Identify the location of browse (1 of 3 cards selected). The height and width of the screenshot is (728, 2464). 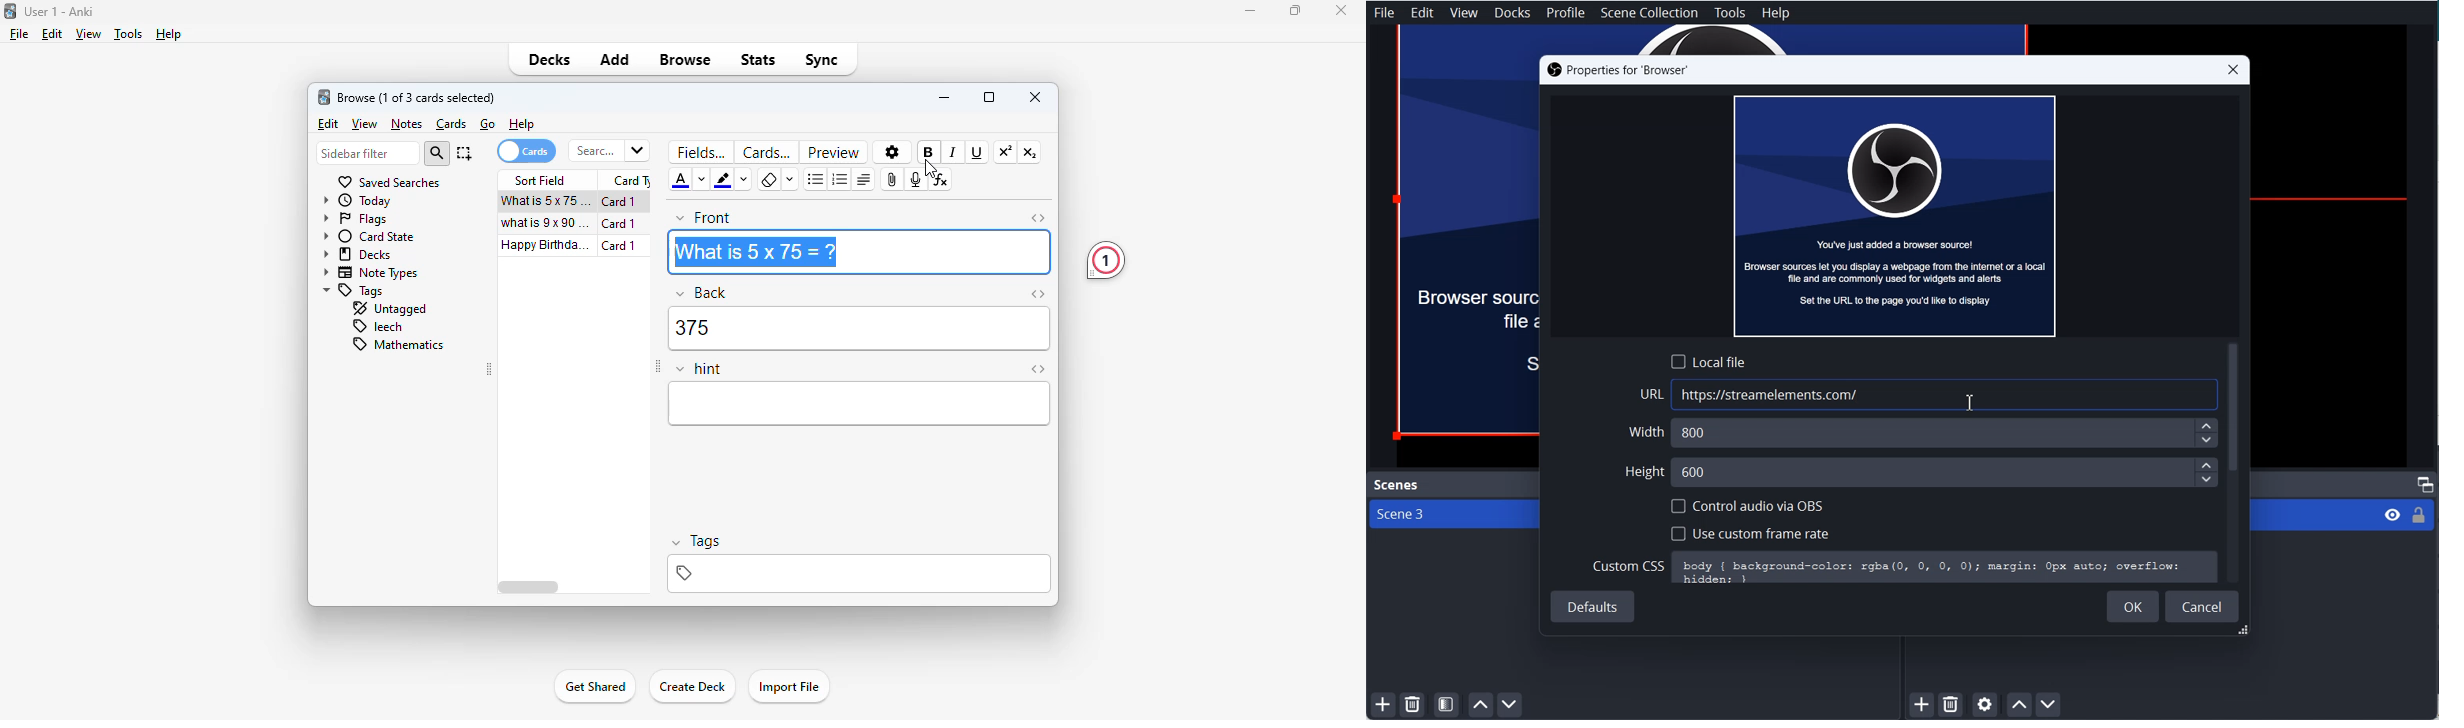
(417, 97).